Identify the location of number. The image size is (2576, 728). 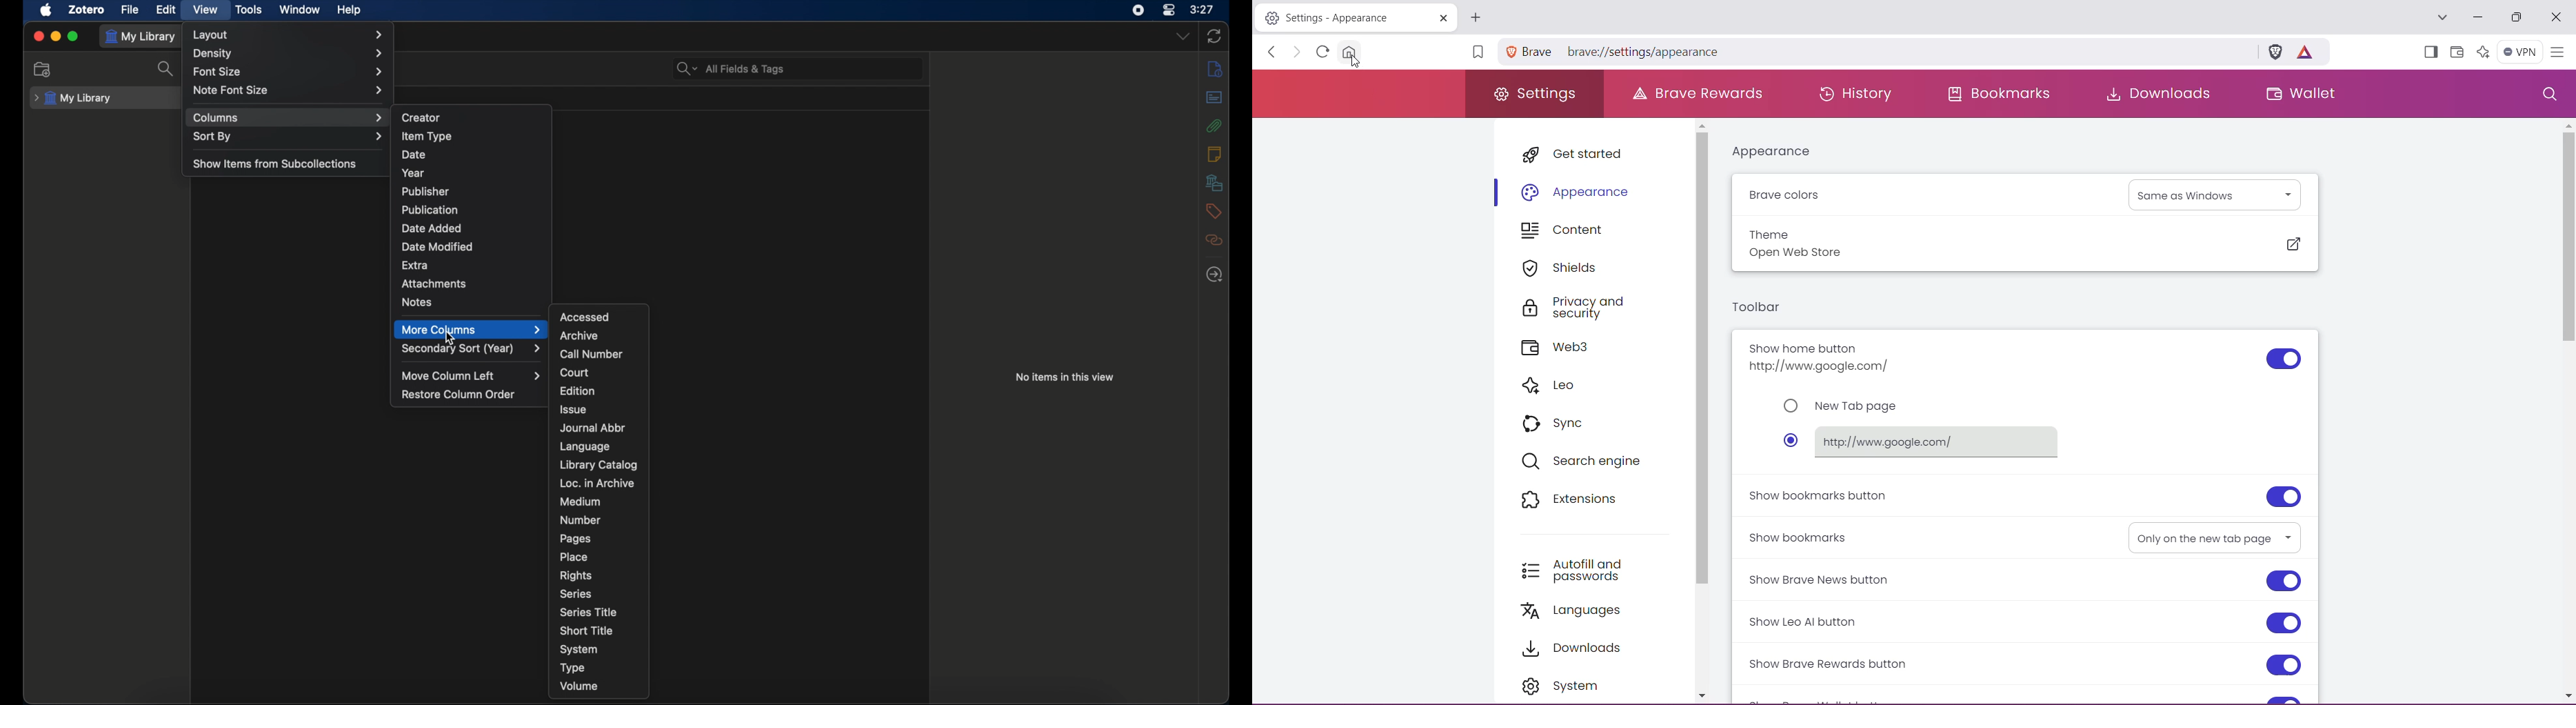
(581, 520).